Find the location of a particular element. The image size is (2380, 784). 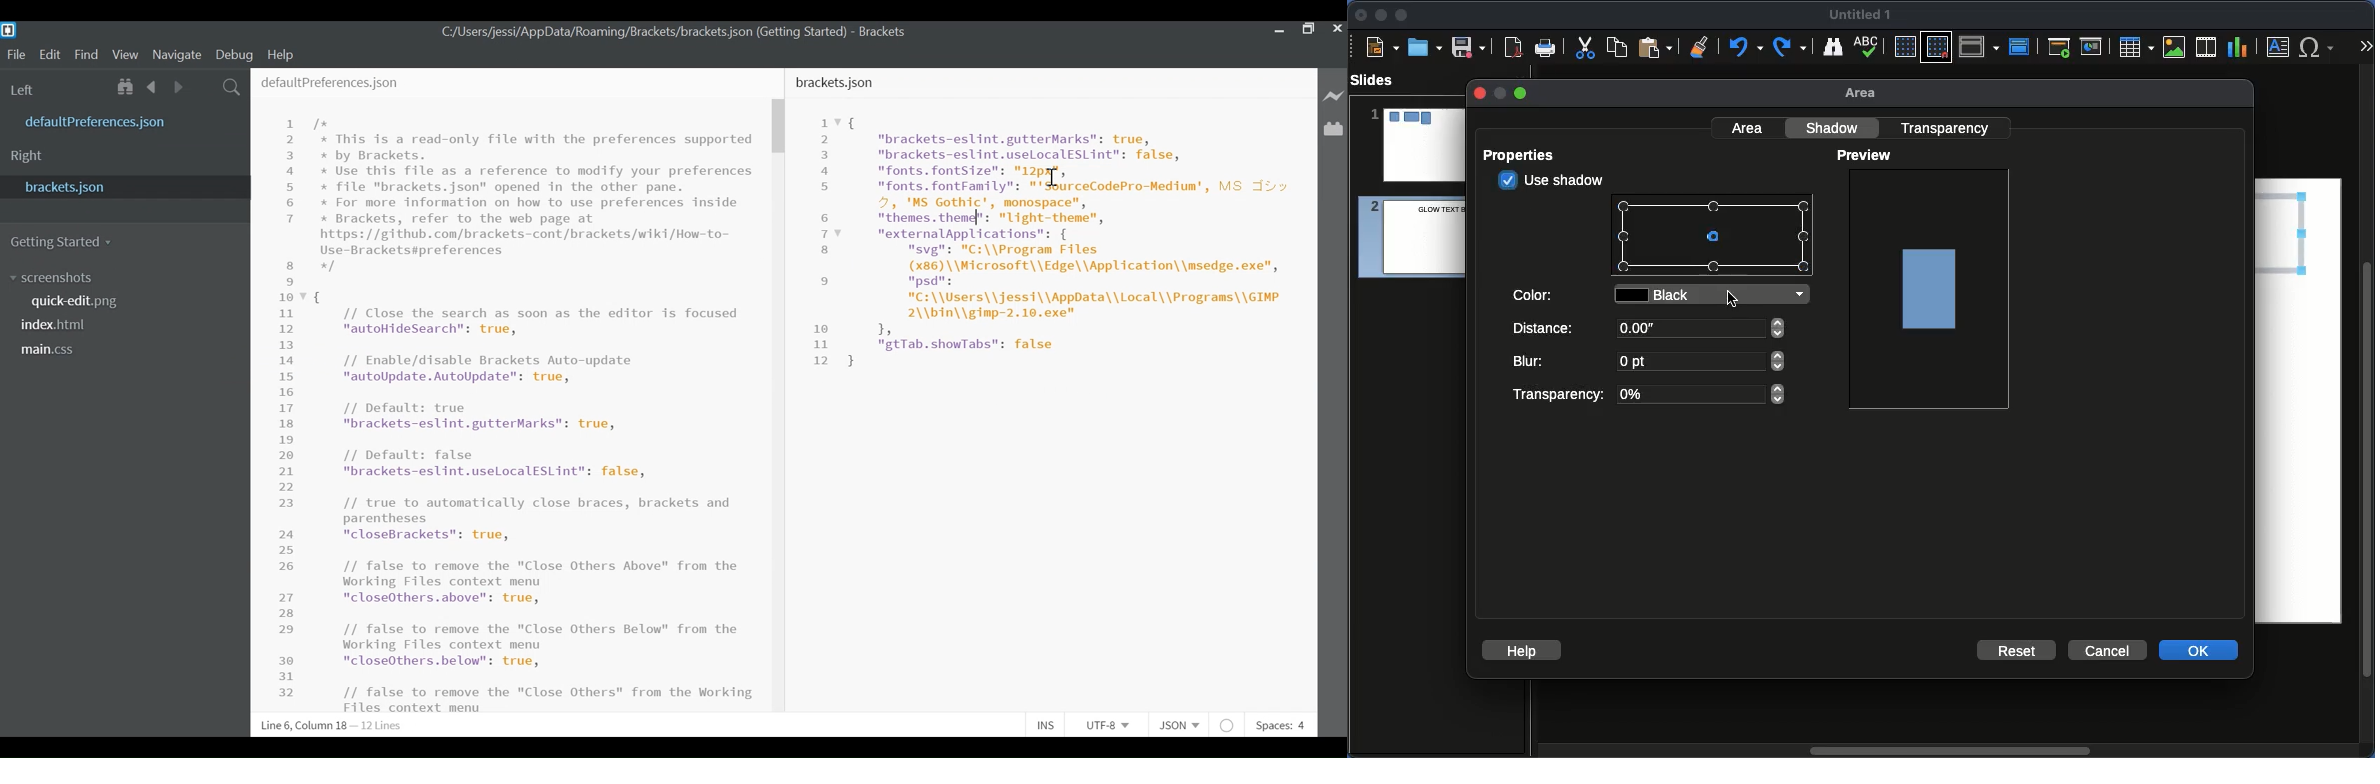

Toggle Insert or Overwrite is located at coordinates (1044, 724).